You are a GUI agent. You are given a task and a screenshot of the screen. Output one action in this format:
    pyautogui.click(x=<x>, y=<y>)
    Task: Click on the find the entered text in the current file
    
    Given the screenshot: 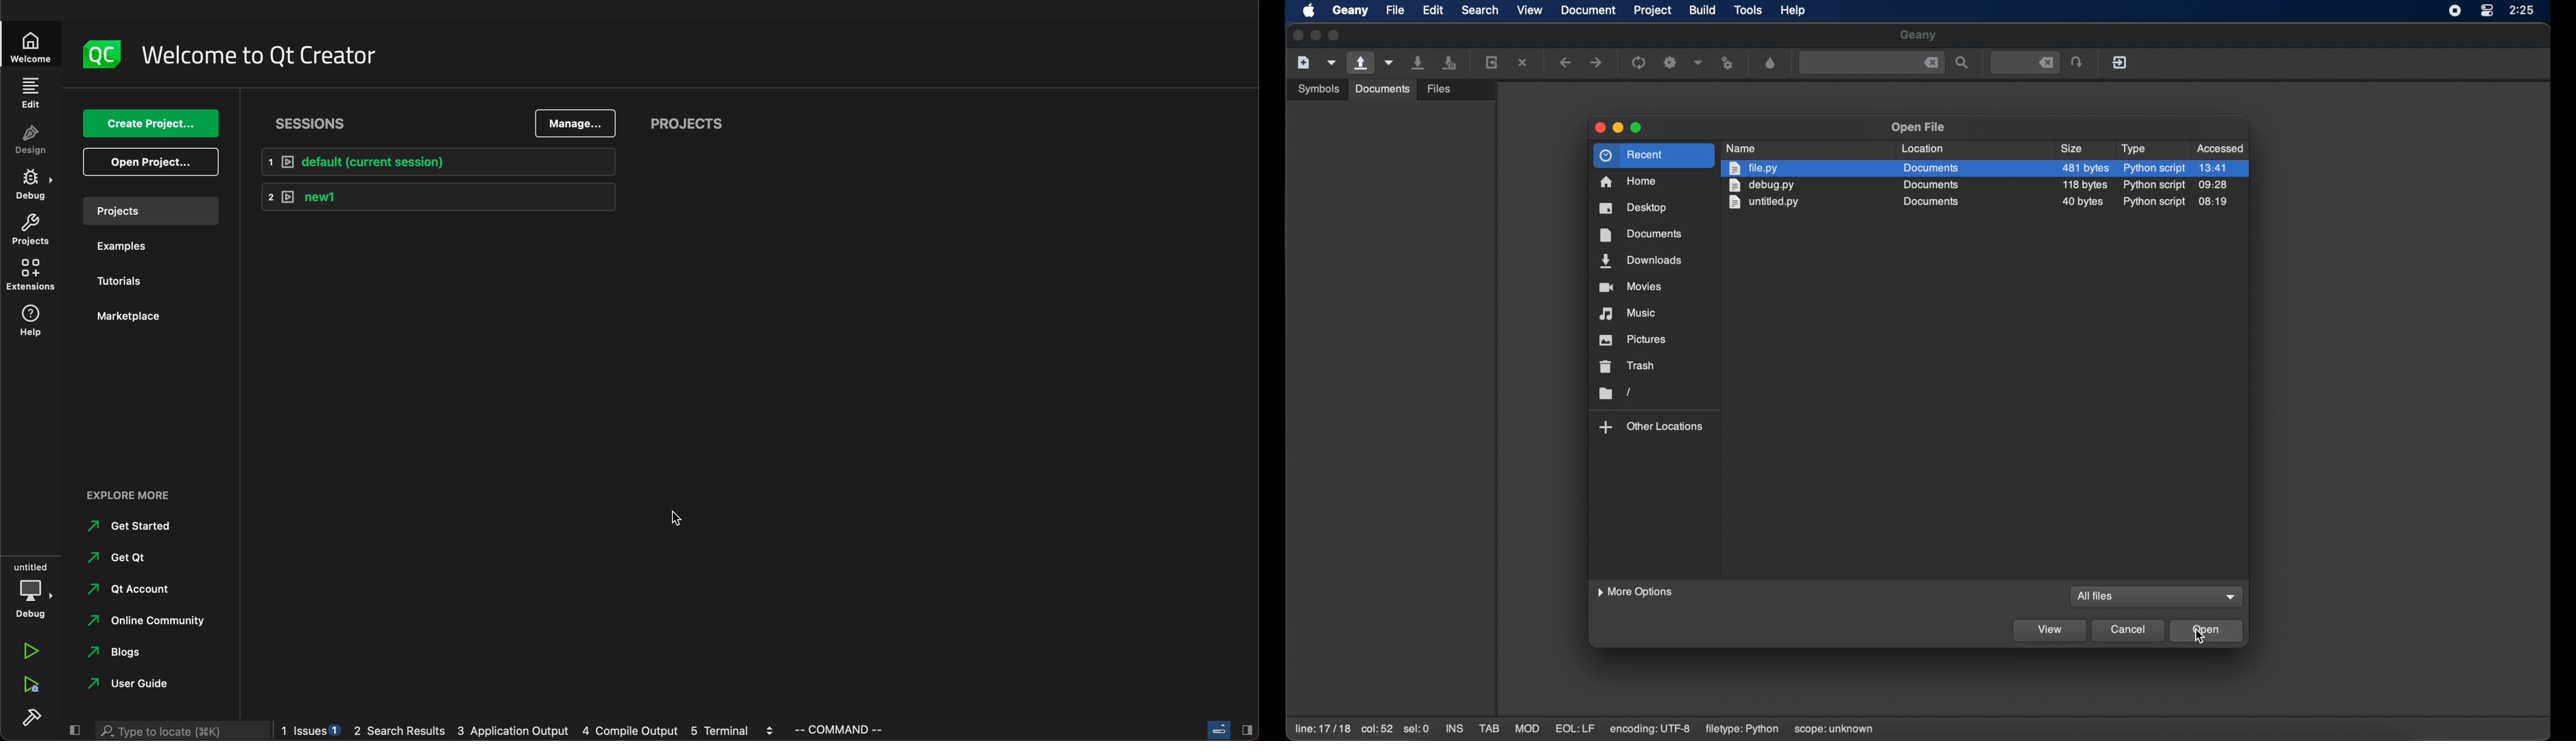 What is the action you would take?
    pyautogui.click(x=1871, y=62)
    